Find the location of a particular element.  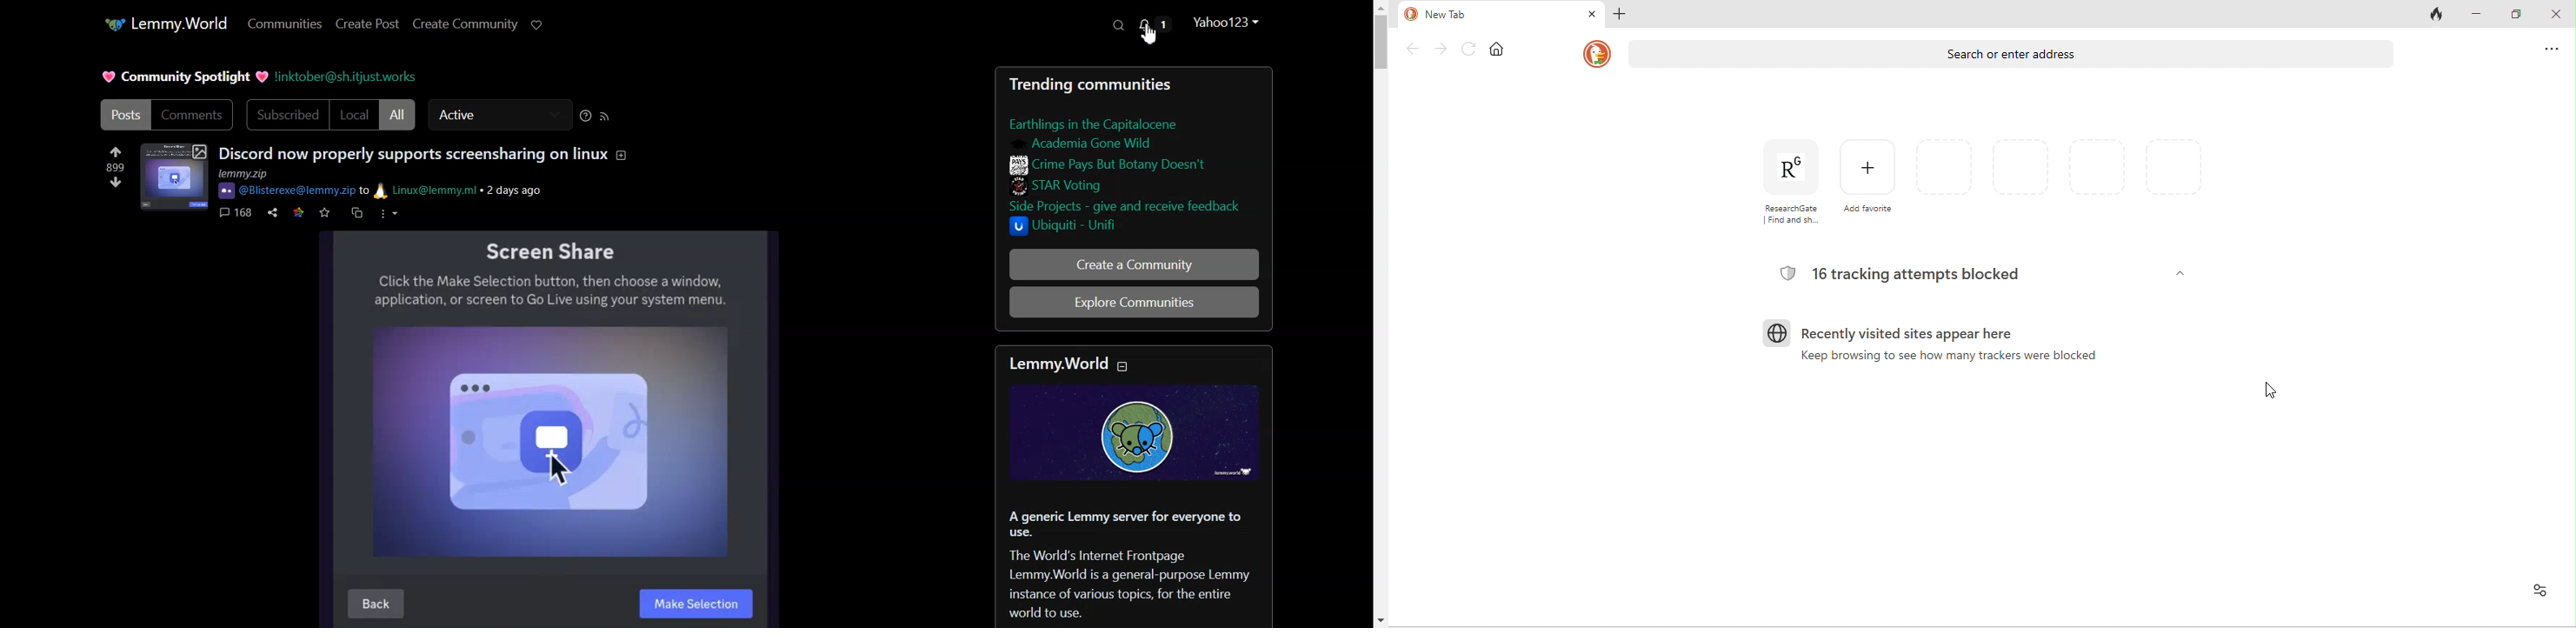

new tab is located at coordinates (1488, 14).